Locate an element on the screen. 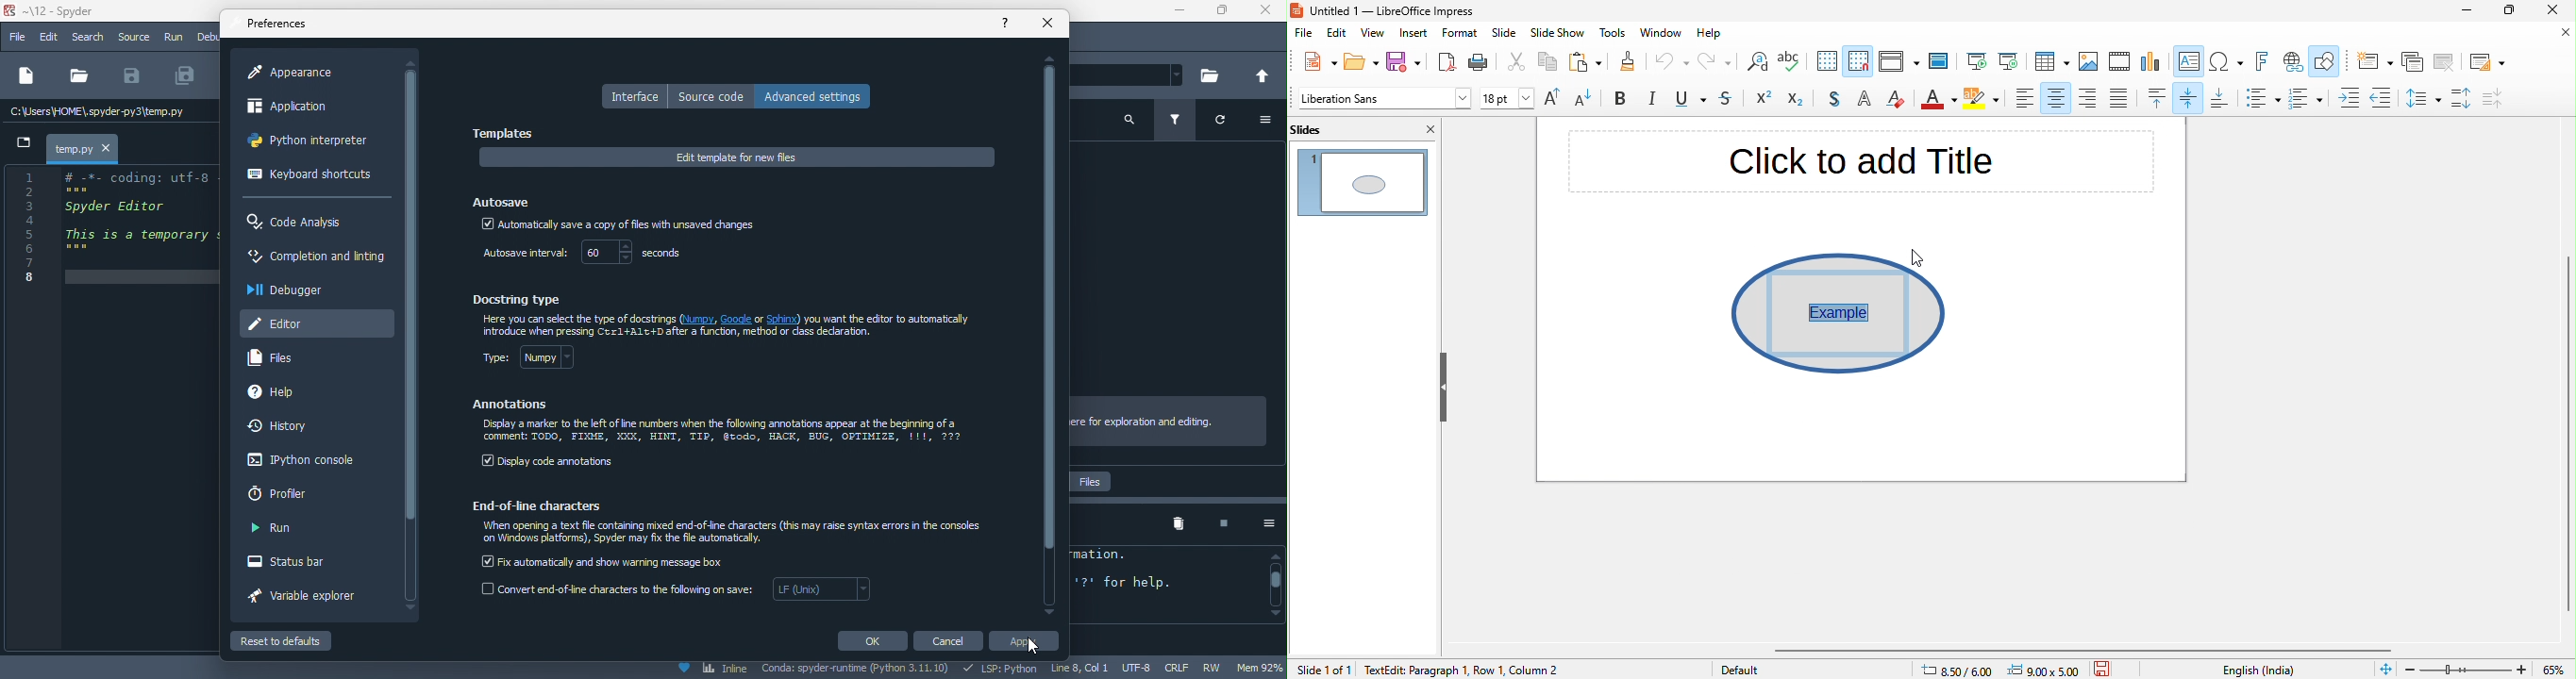 Image resolution: width=2576 pixels, height=700 pixels. completion is located at coordinates (315, 259).